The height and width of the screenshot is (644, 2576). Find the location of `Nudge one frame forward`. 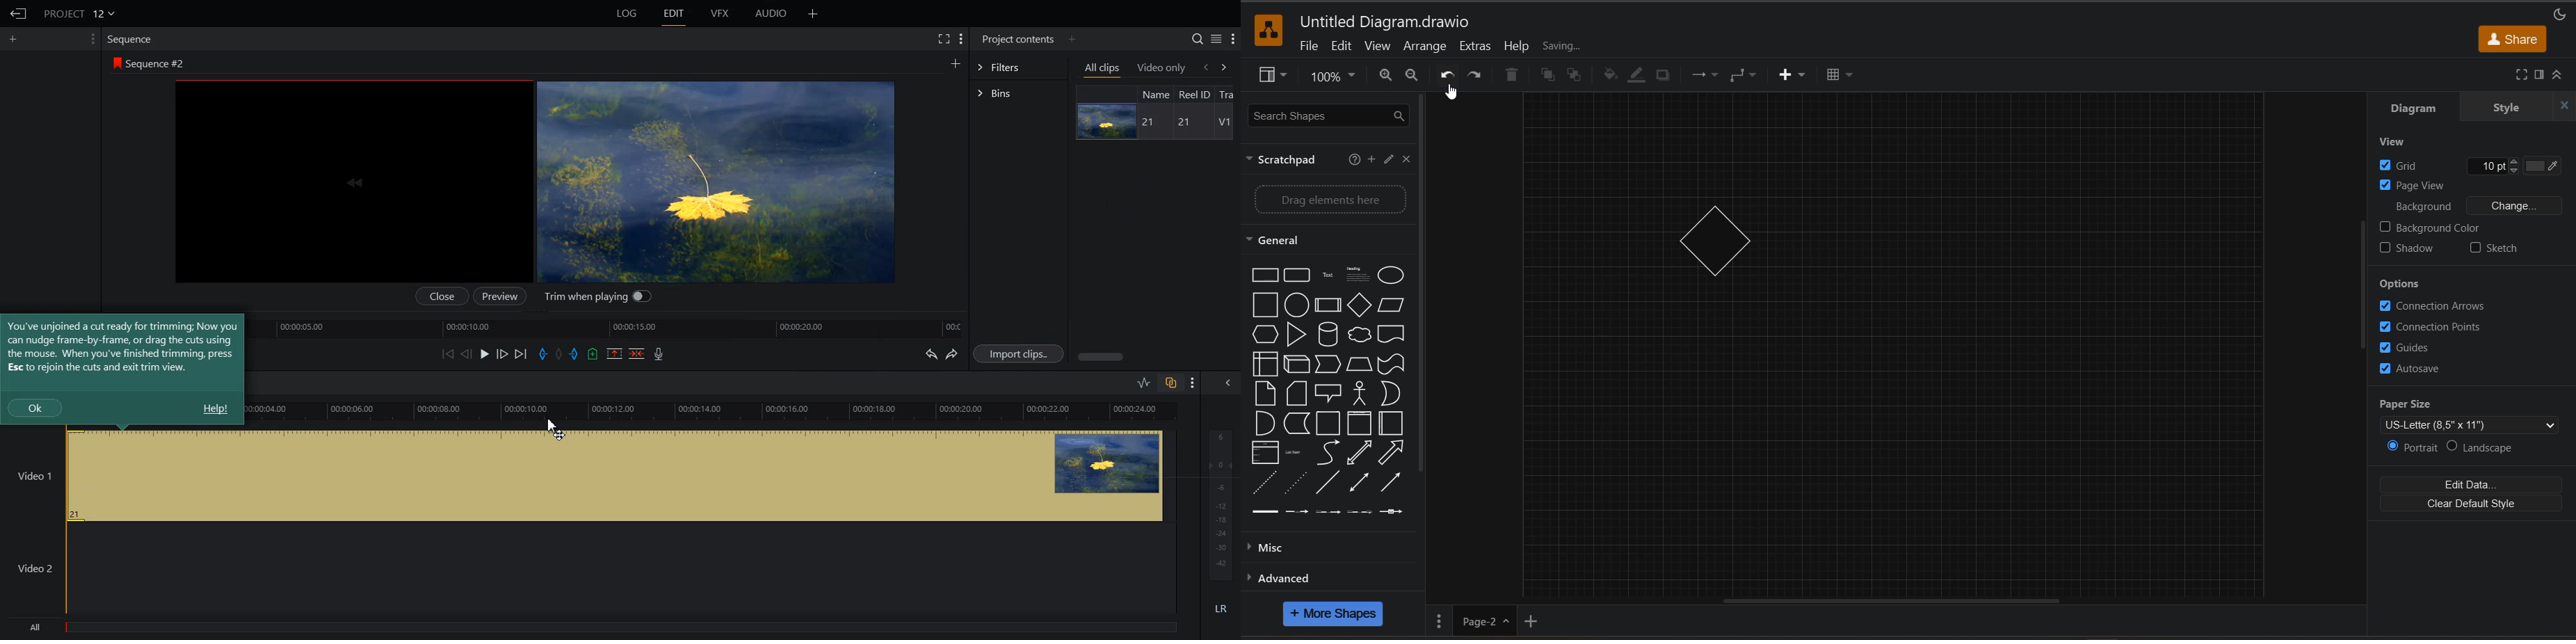

Nudge one frame forward is located at coordinates (502, 353).